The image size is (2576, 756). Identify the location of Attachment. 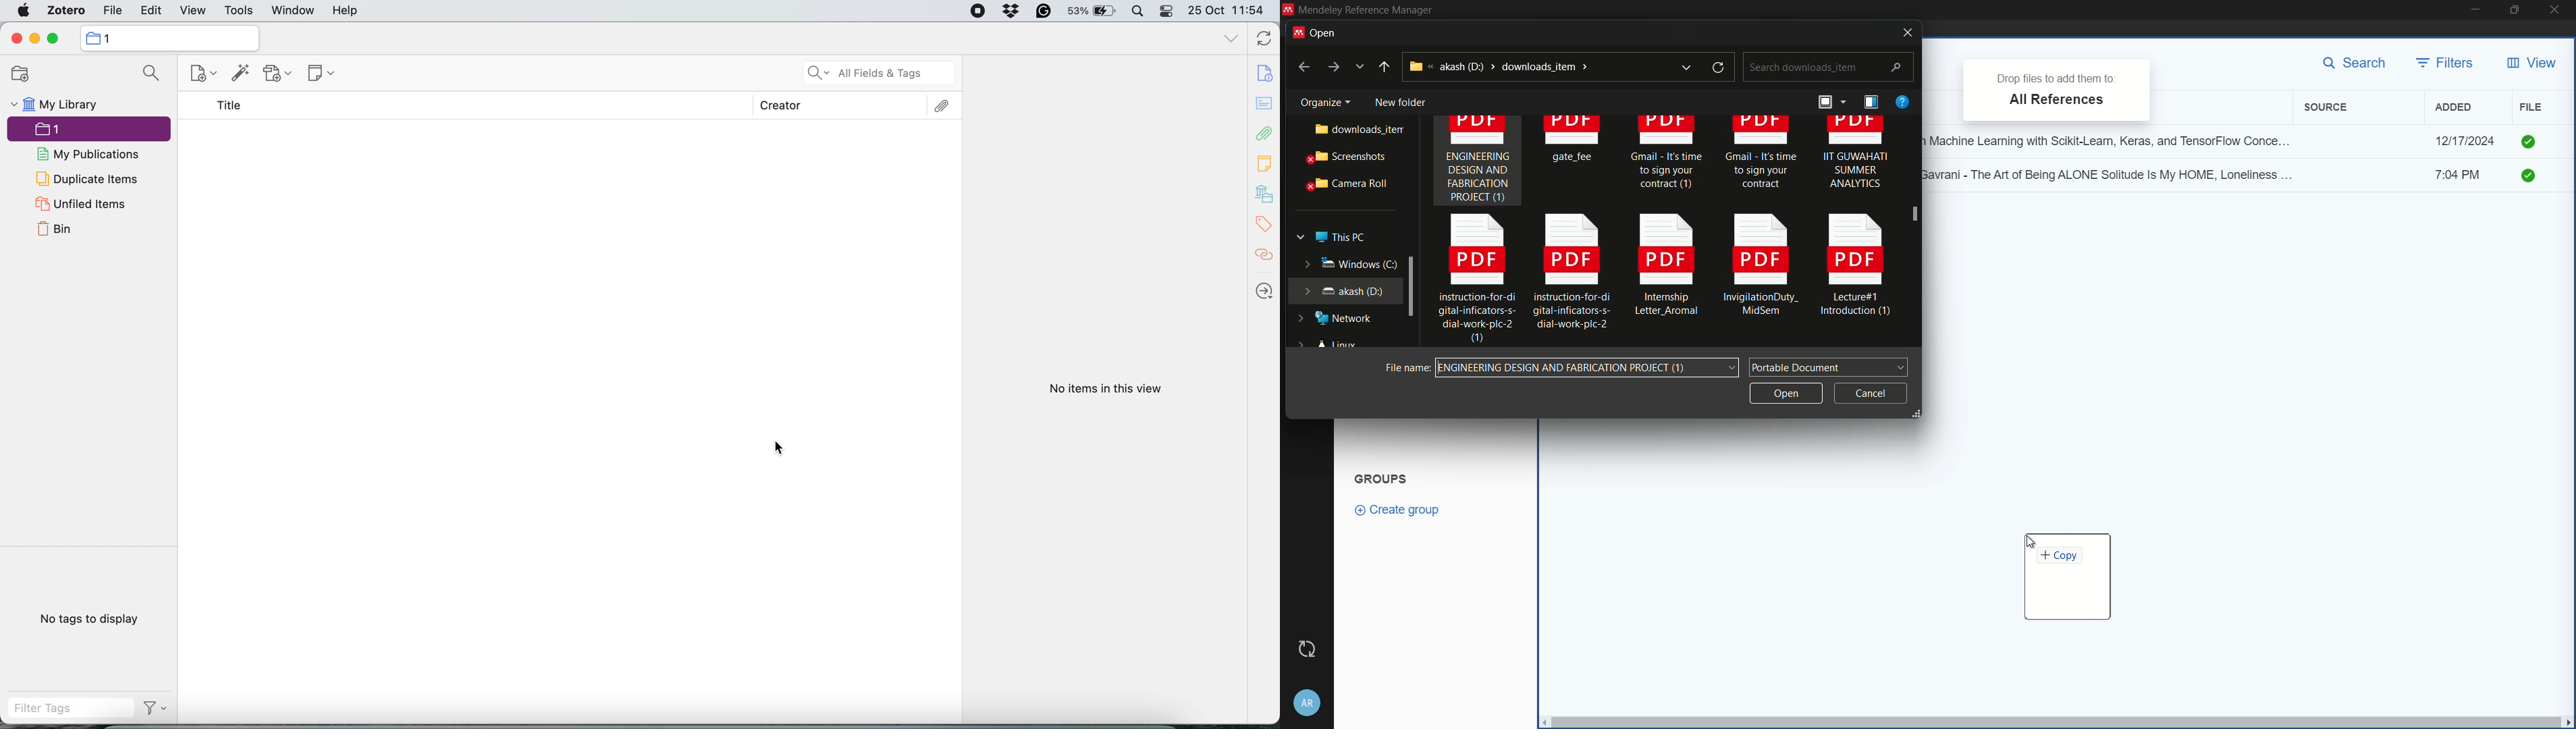
(943, 106).